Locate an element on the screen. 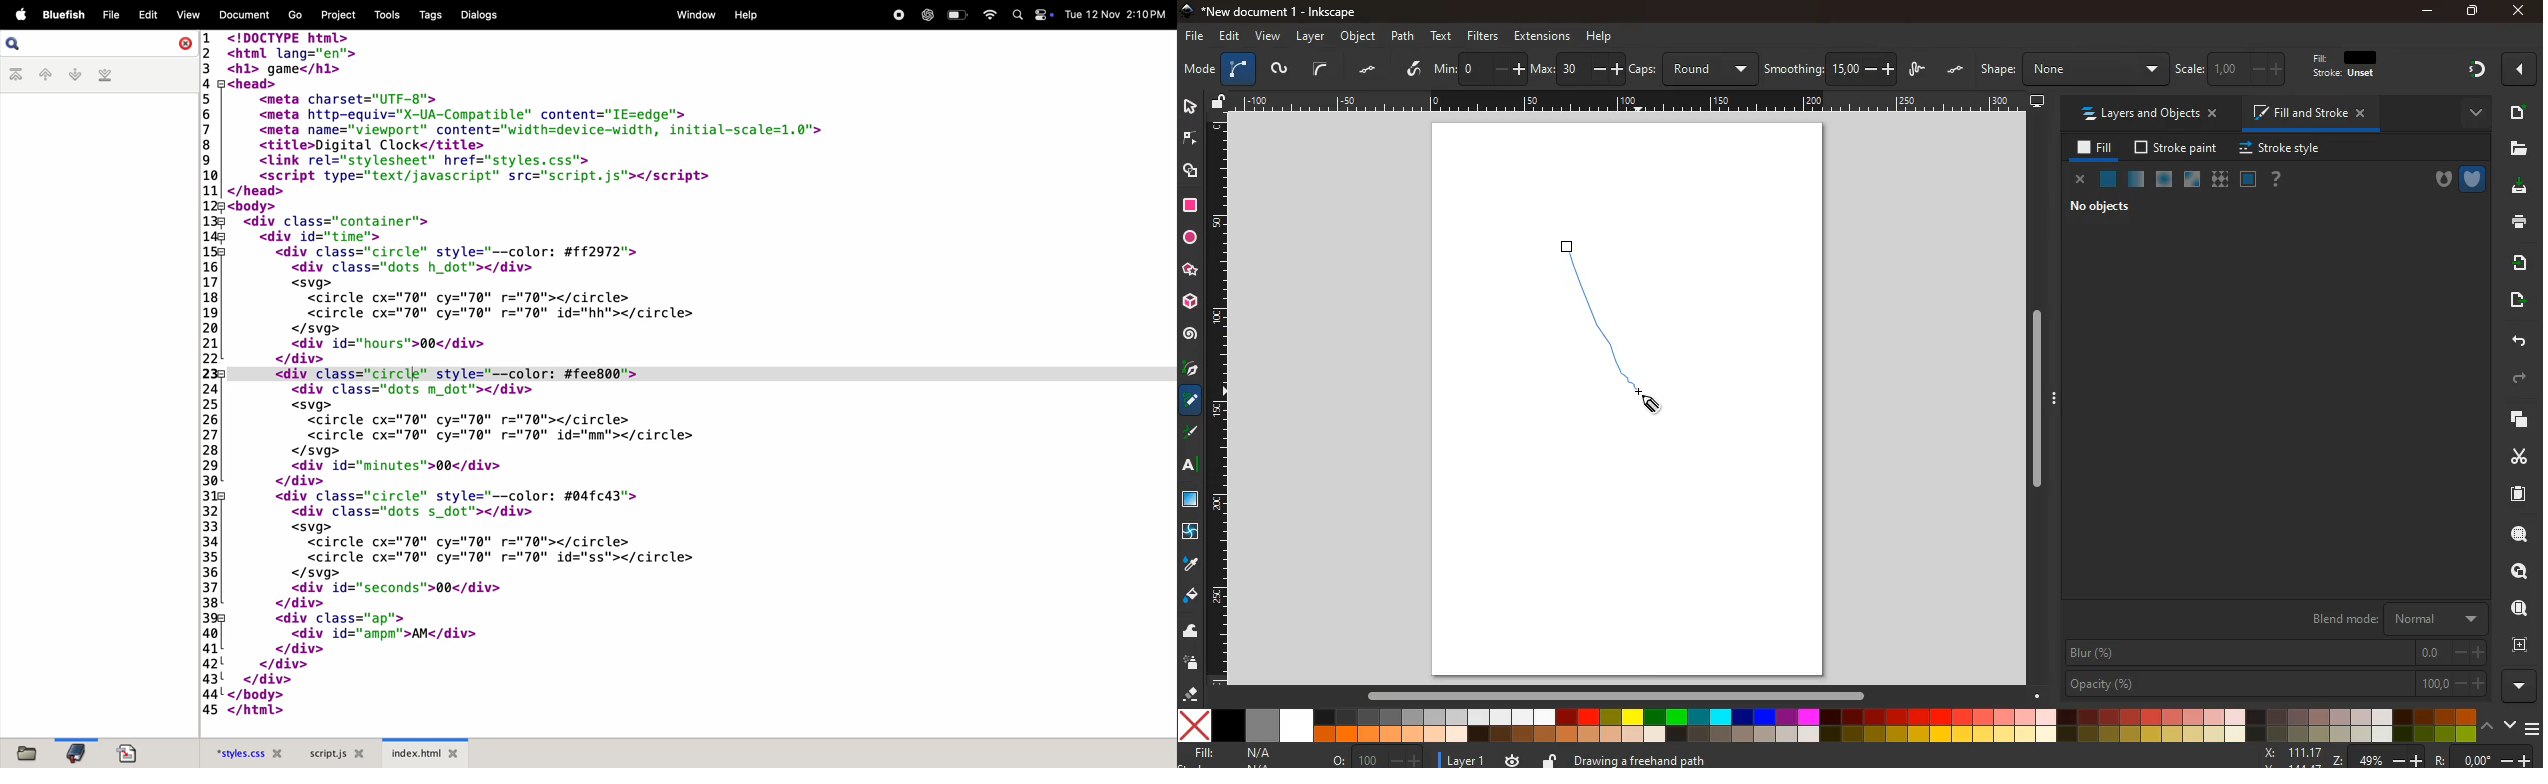 The image size is (2548, 784). texture is located at coordinates (2220, 180).